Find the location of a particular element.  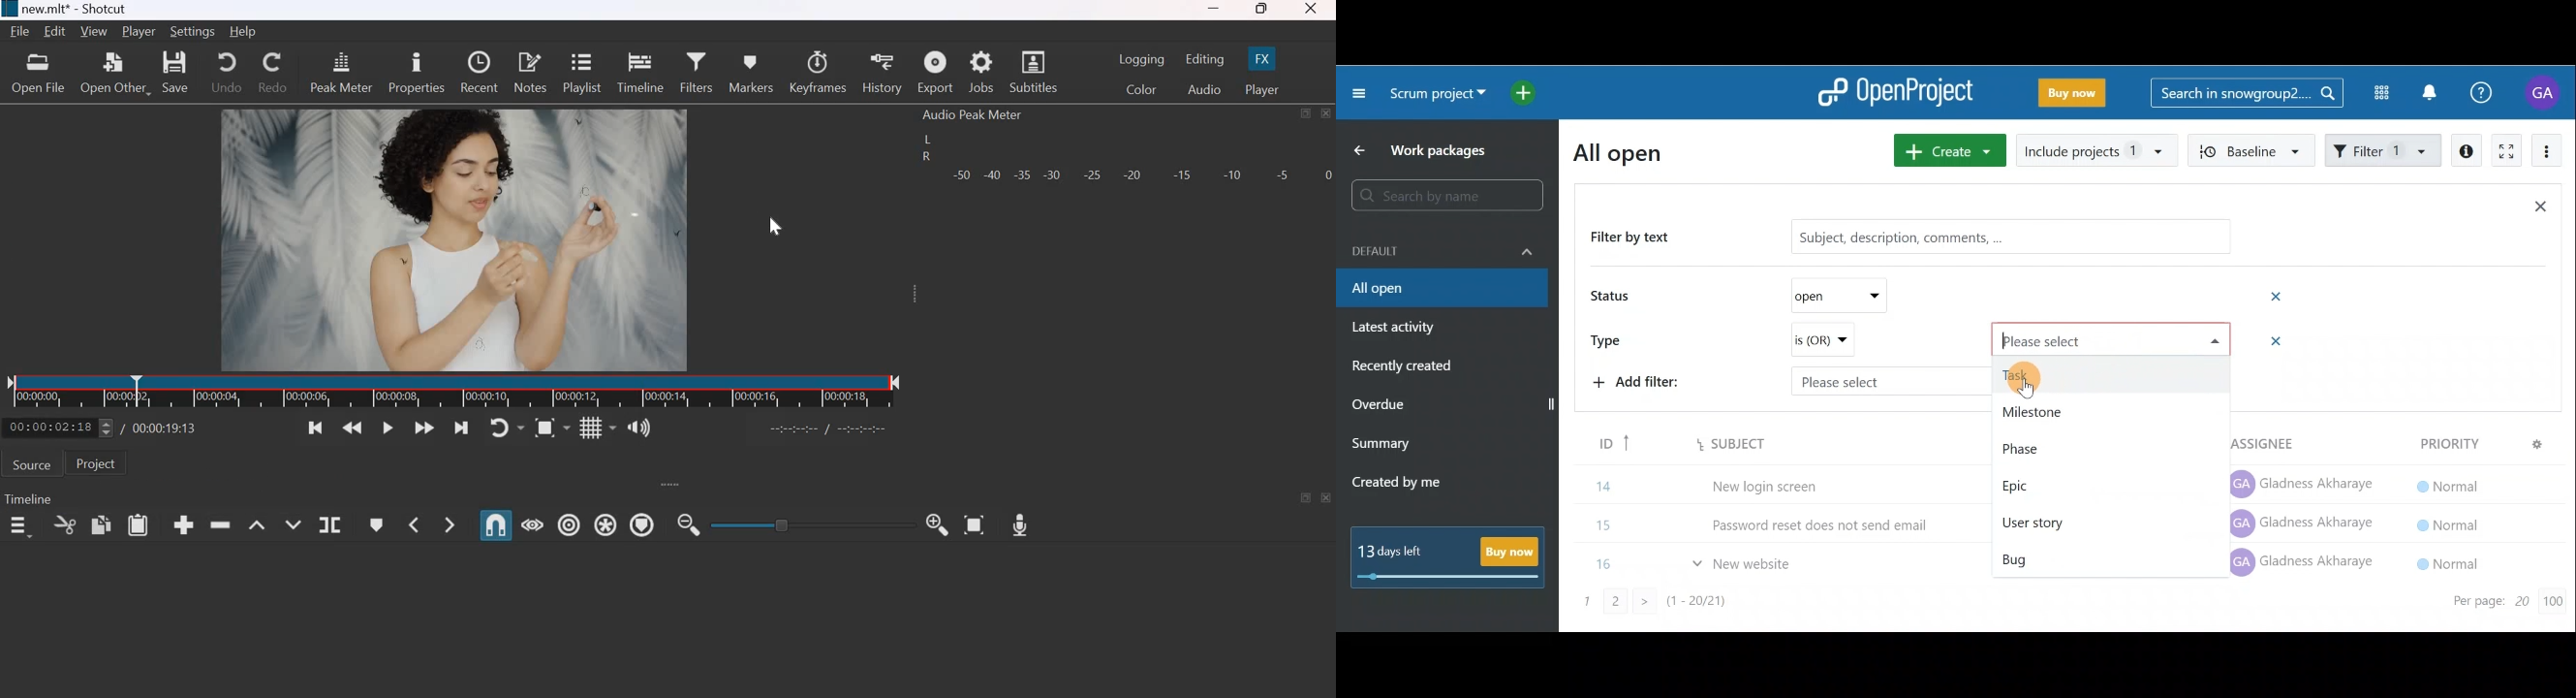

paste is located at coordinates (138, 525).